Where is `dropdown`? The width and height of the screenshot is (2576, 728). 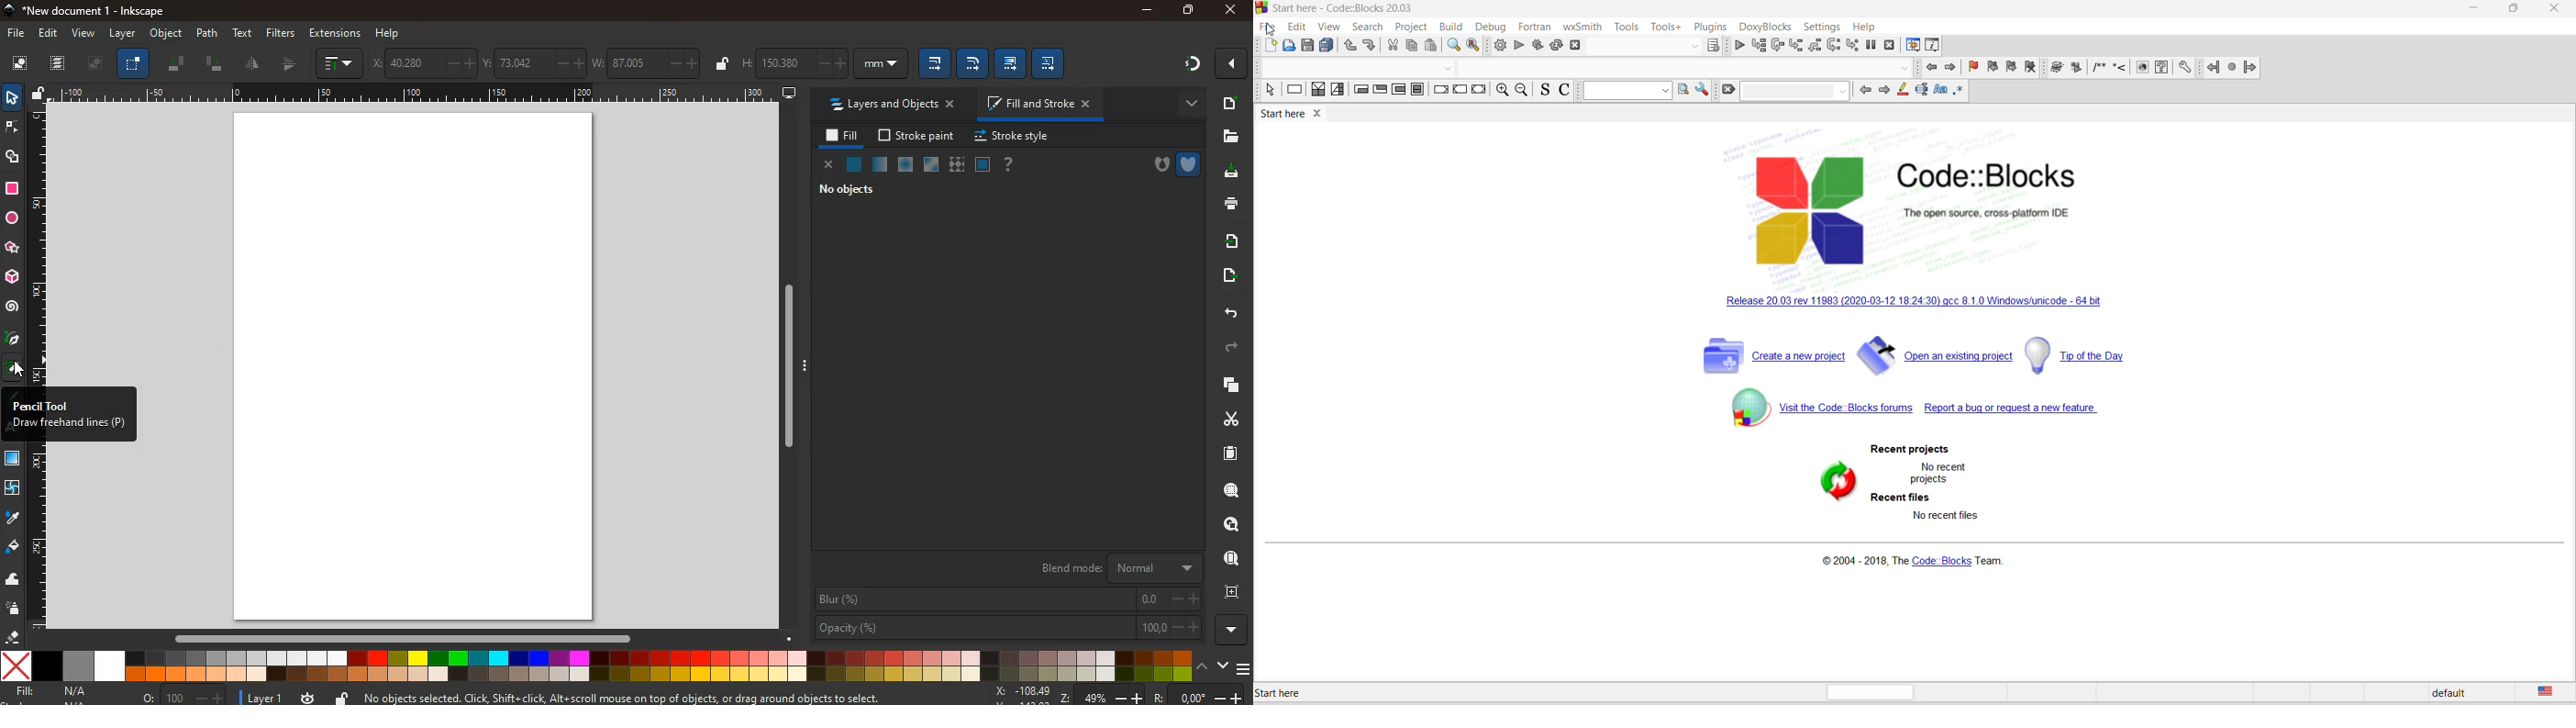 dropdown is located at coordinates (1906, 68).